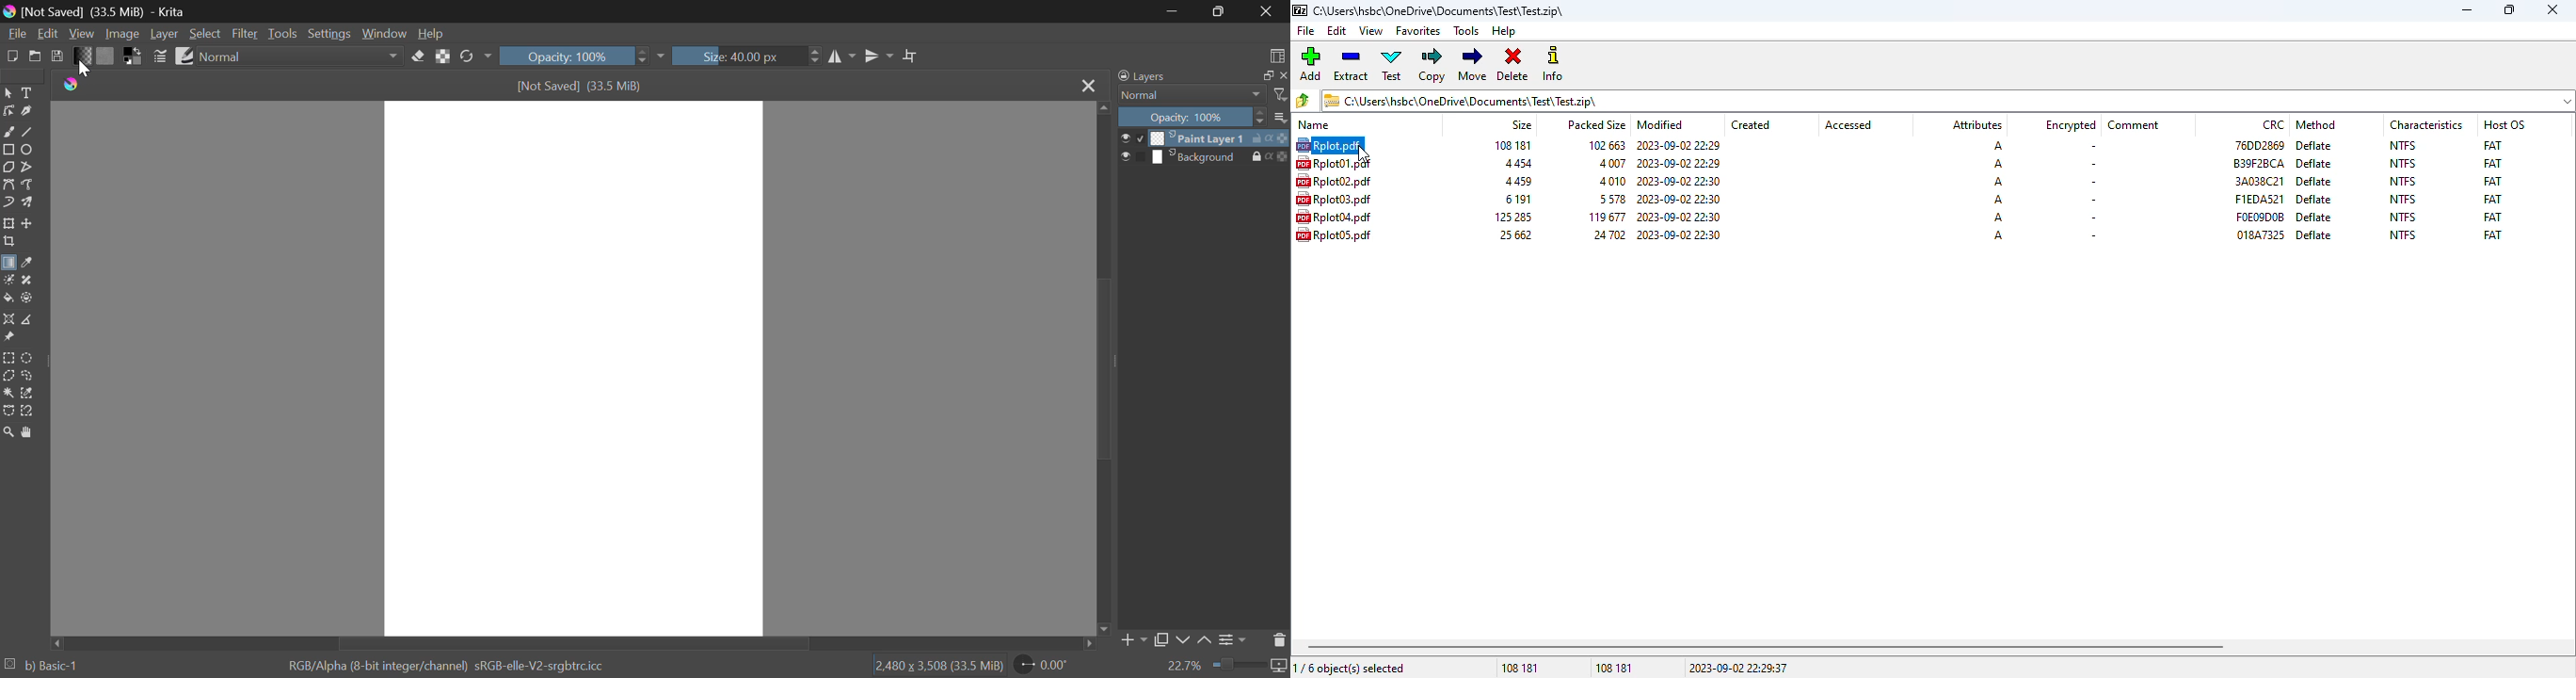 The image size is (2576, 700). I want to click on New, so click(11, 54).